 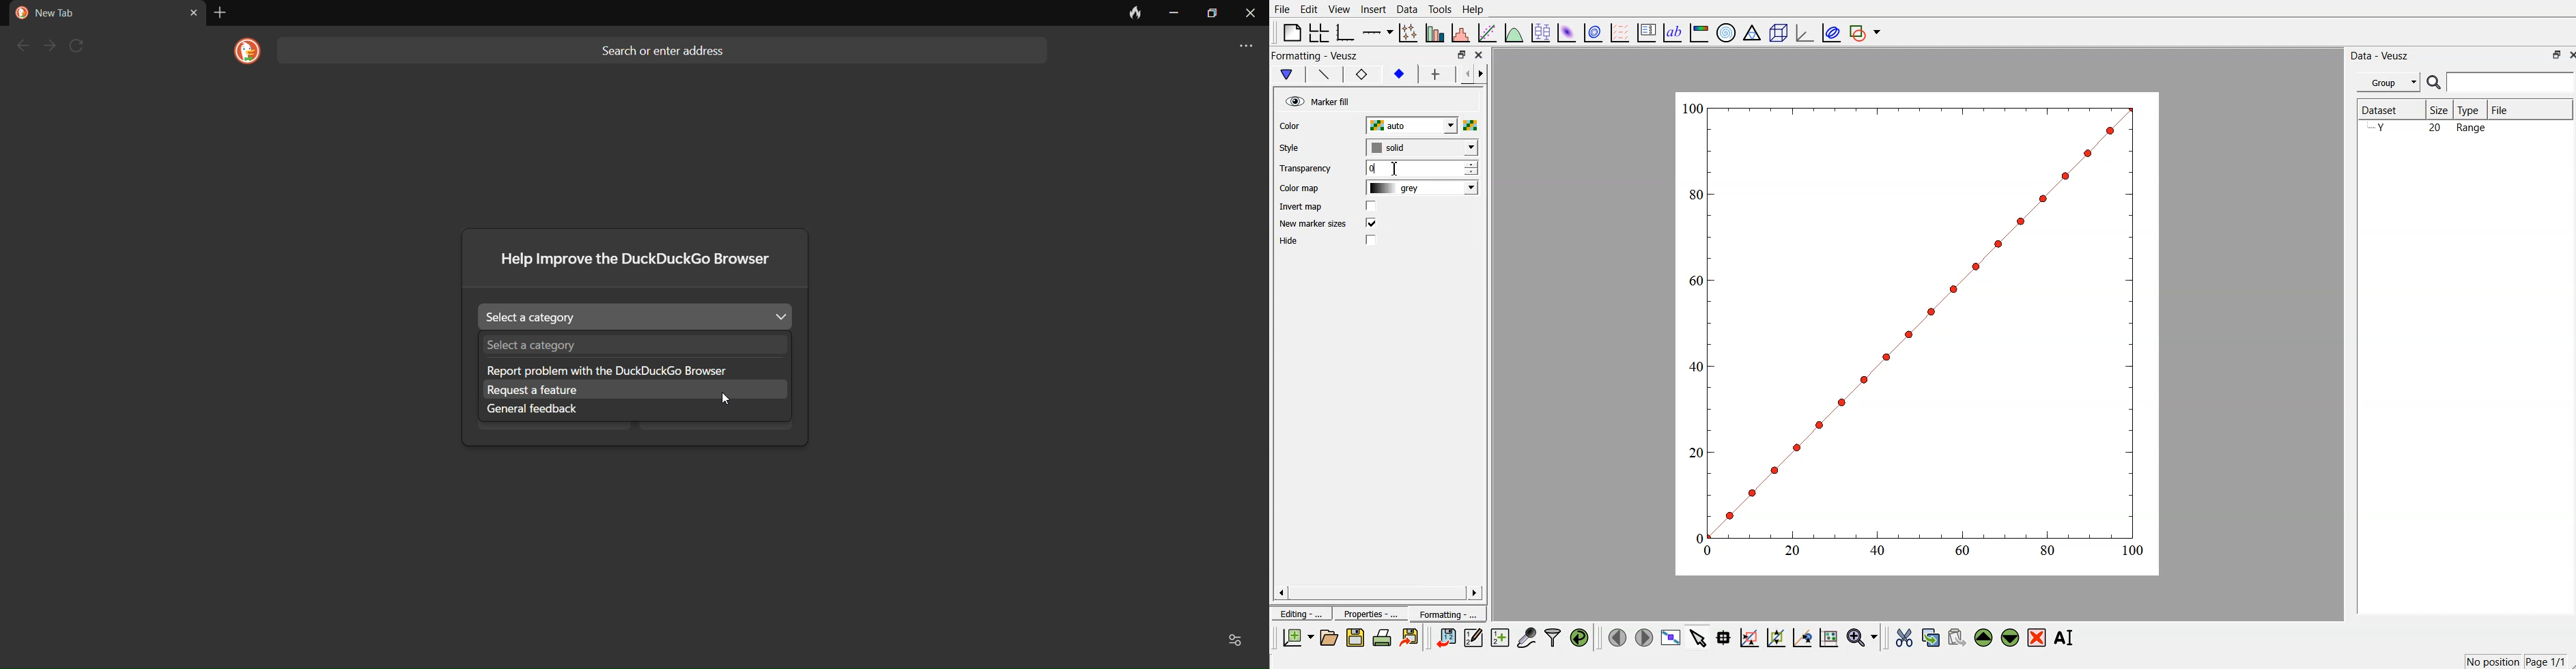 What do you see at coordinates (1863, 636) in the screenshot?
I see `Zoom function menu` at bounding box center [1863, 636].